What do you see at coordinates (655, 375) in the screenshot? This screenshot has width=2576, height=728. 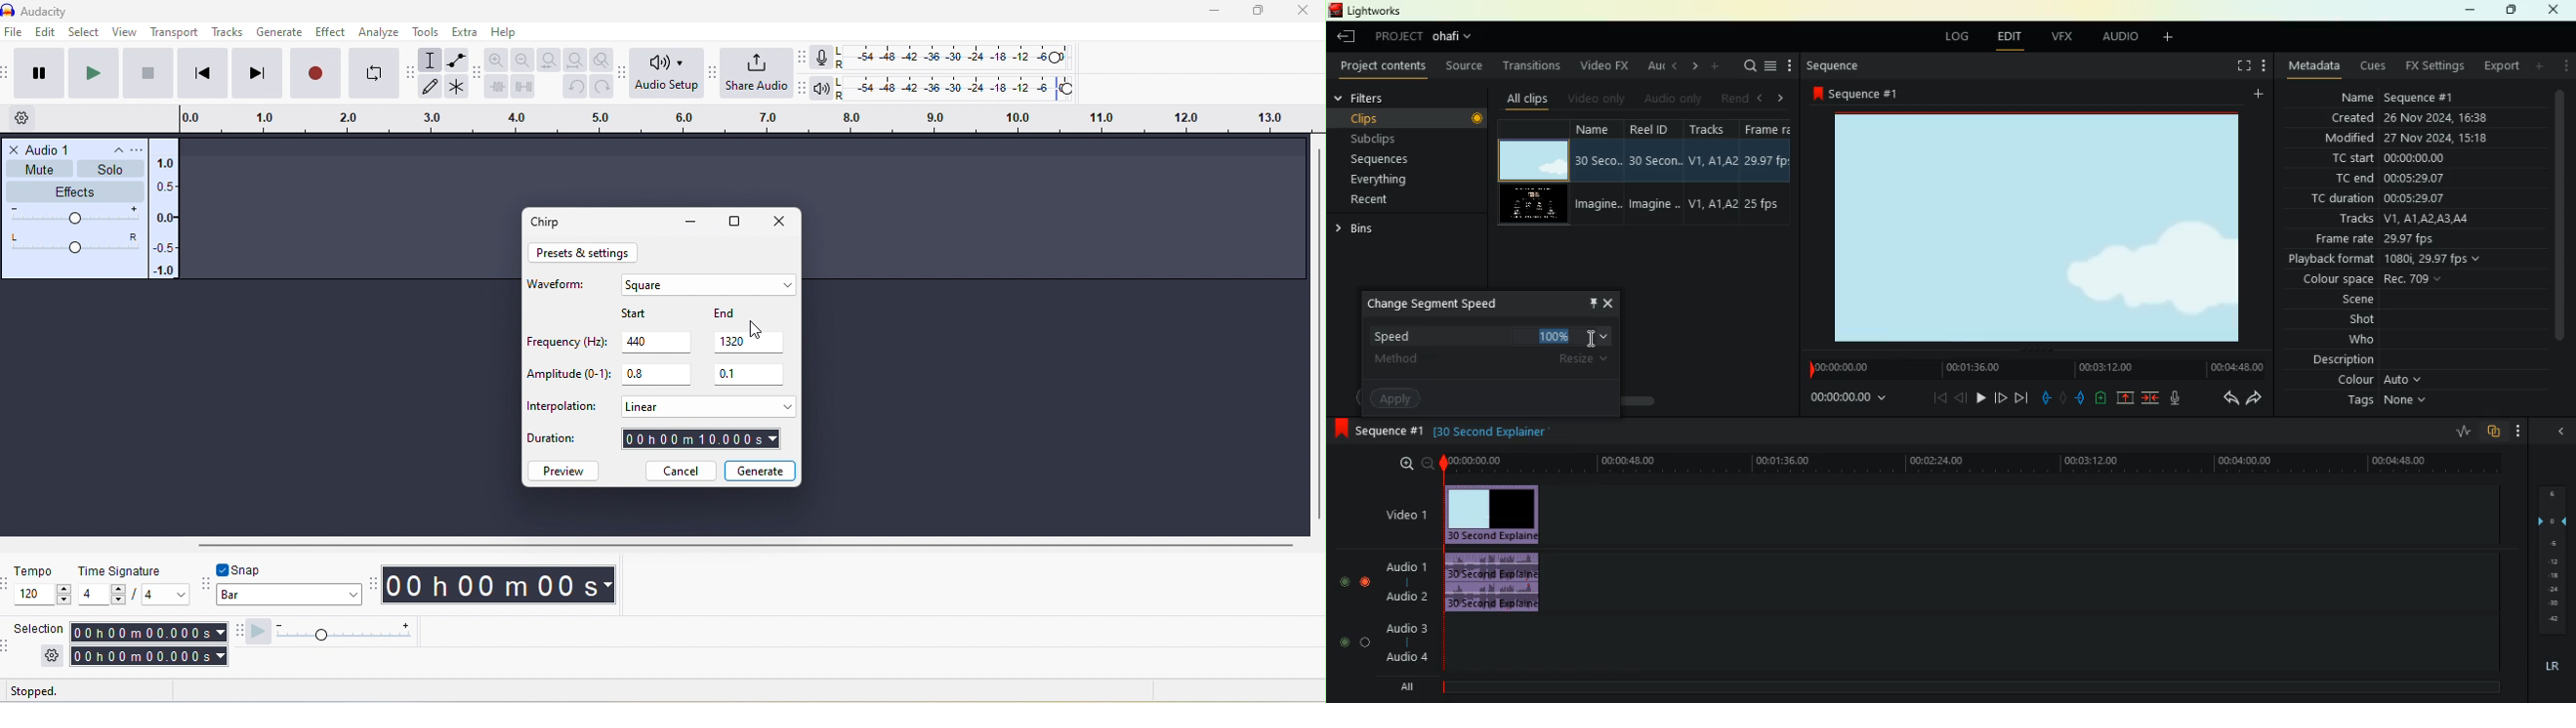 I see `0.8` at bounding box center [655, 375].